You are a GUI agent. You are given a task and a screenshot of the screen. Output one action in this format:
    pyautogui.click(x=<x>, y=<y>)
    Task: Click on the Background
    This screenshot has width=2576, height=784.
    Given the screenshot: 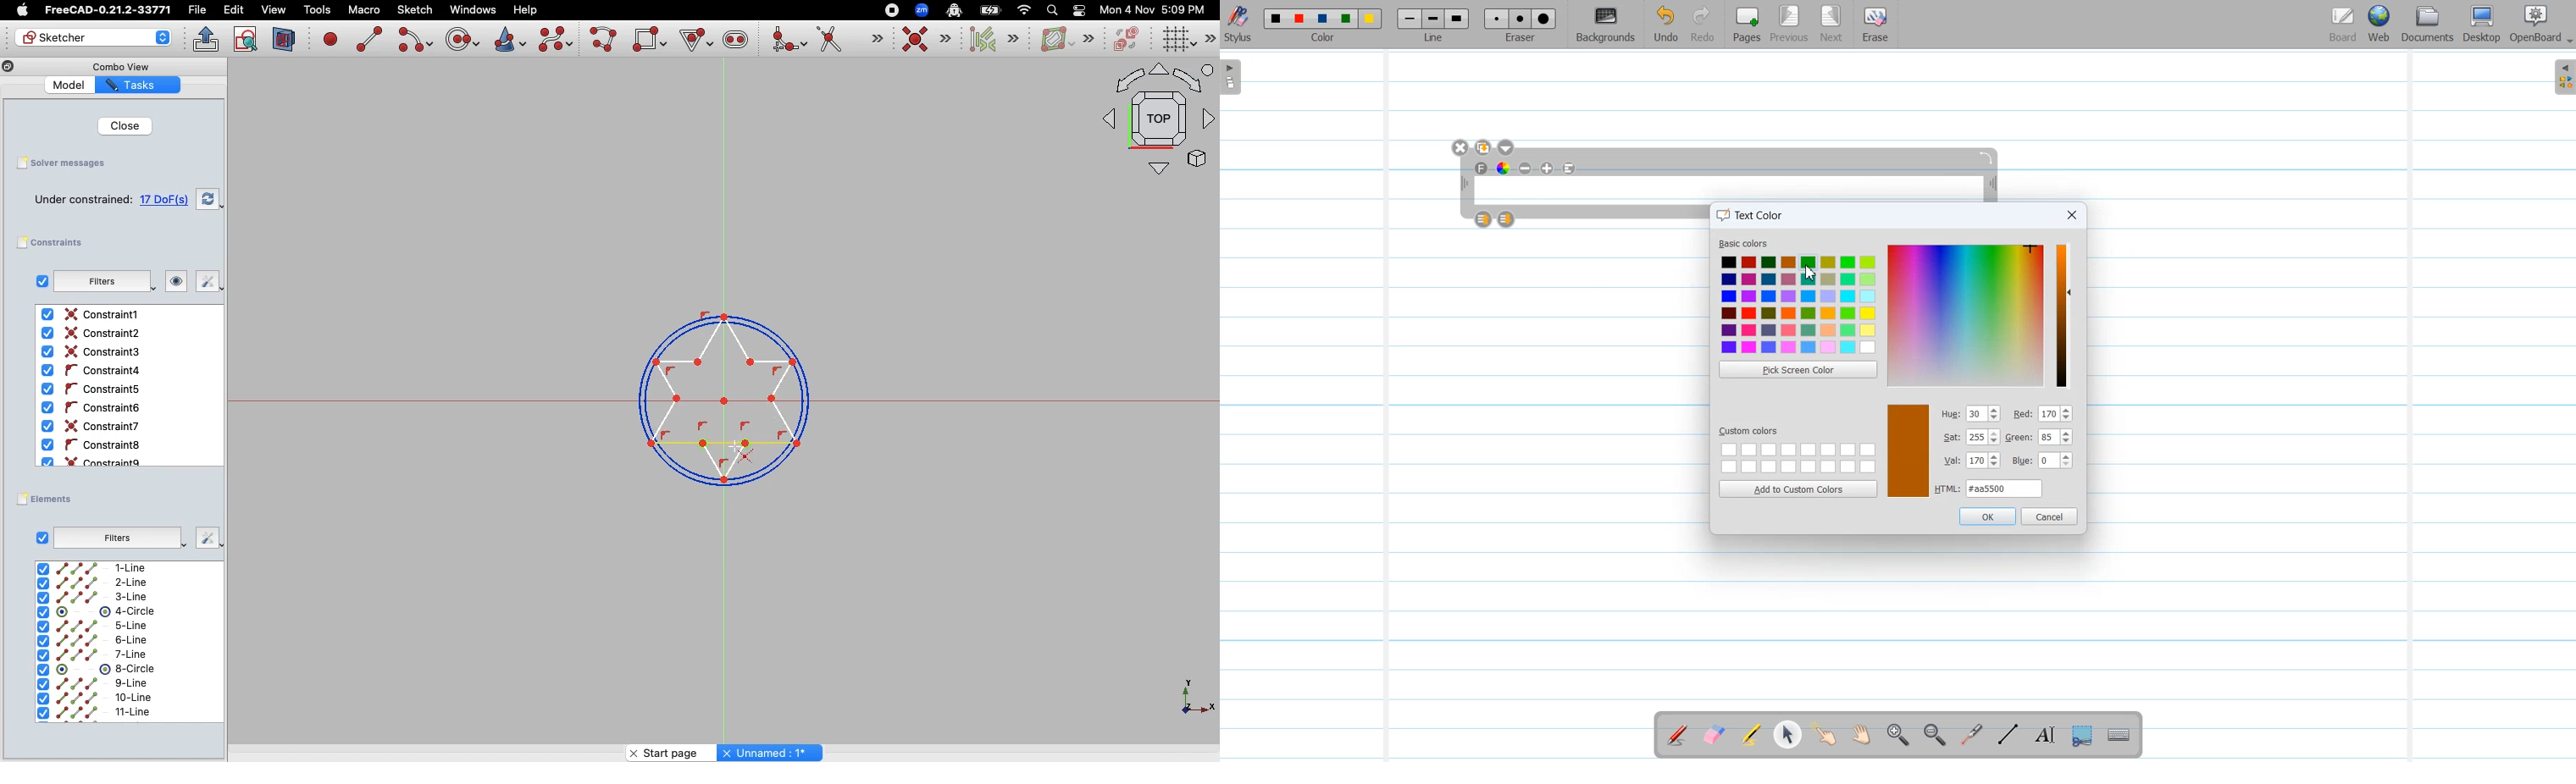 What is the action you would take?
    pyautogui.click(x=1607, y=25)
    